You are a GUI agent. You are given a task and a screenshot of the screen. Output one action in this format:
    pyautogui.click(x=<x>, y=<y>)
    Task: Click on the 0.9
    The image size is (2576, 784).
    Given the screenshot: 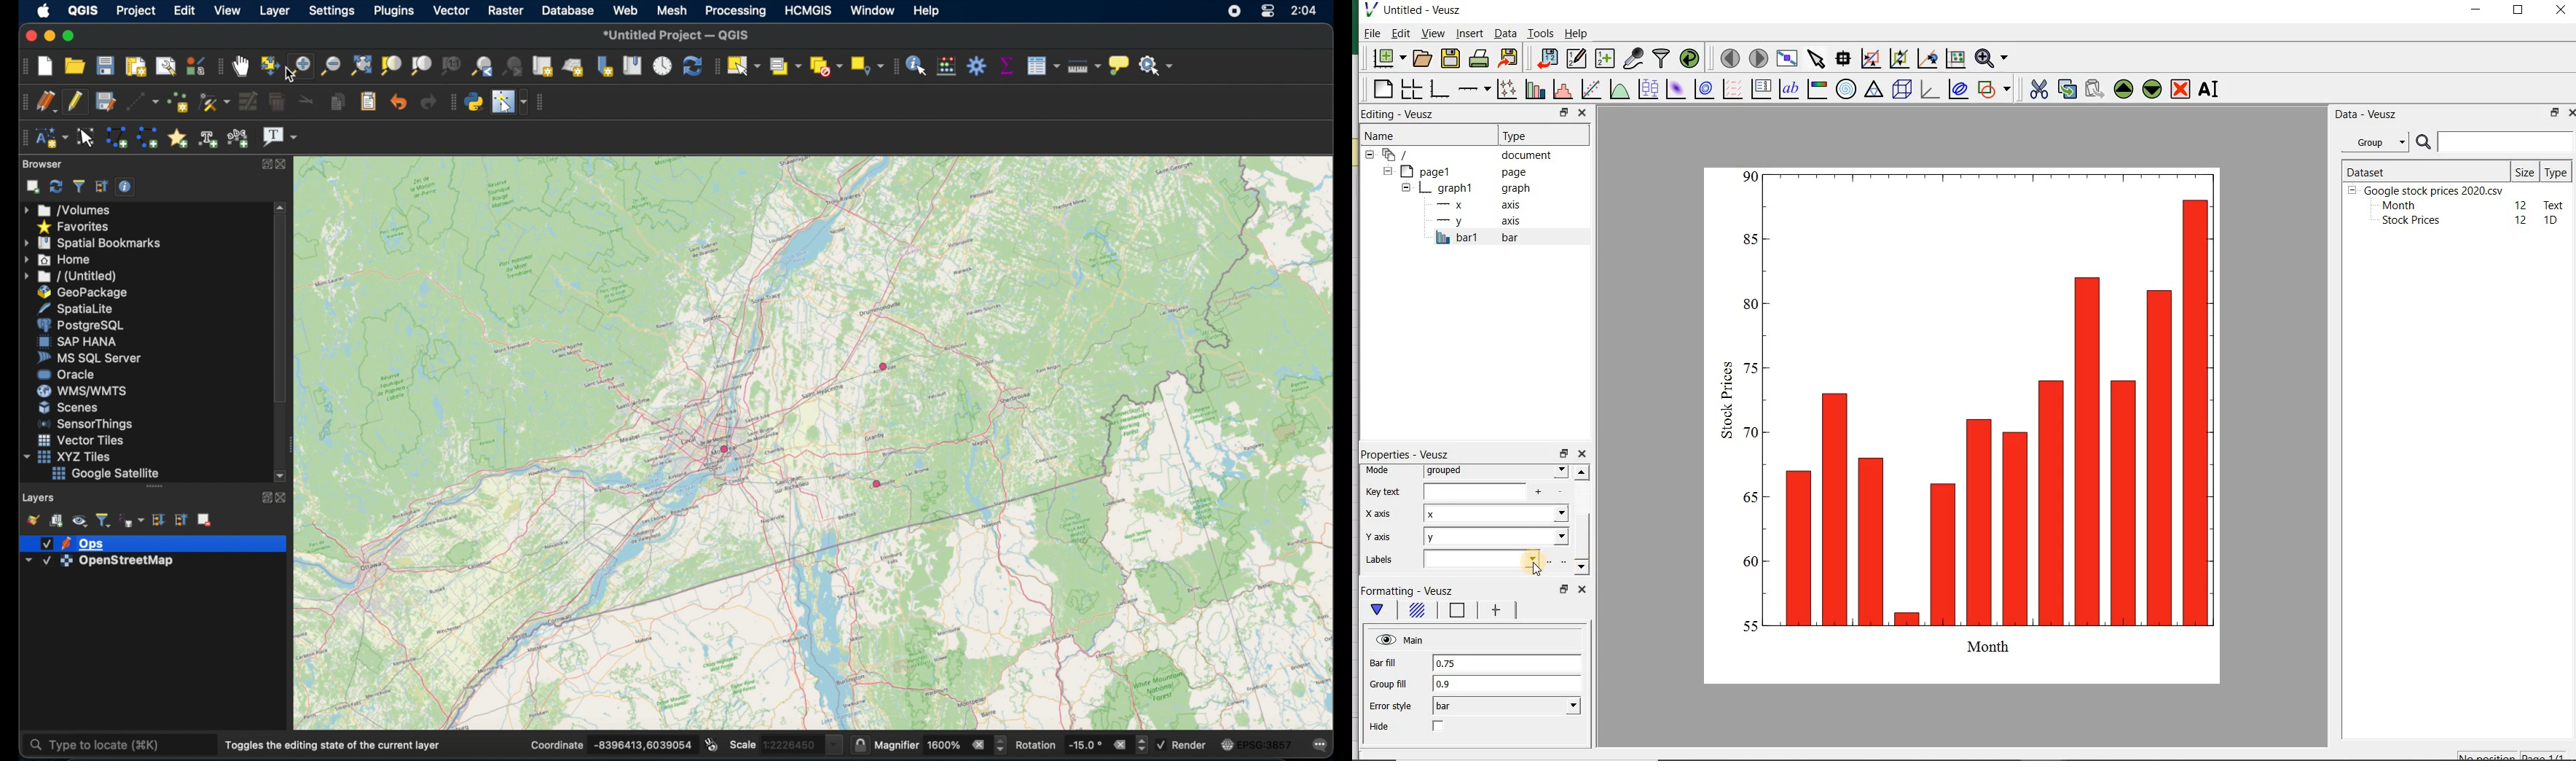 What is the action you would take?
    pyautogui.click(x=1508, y=685)
    